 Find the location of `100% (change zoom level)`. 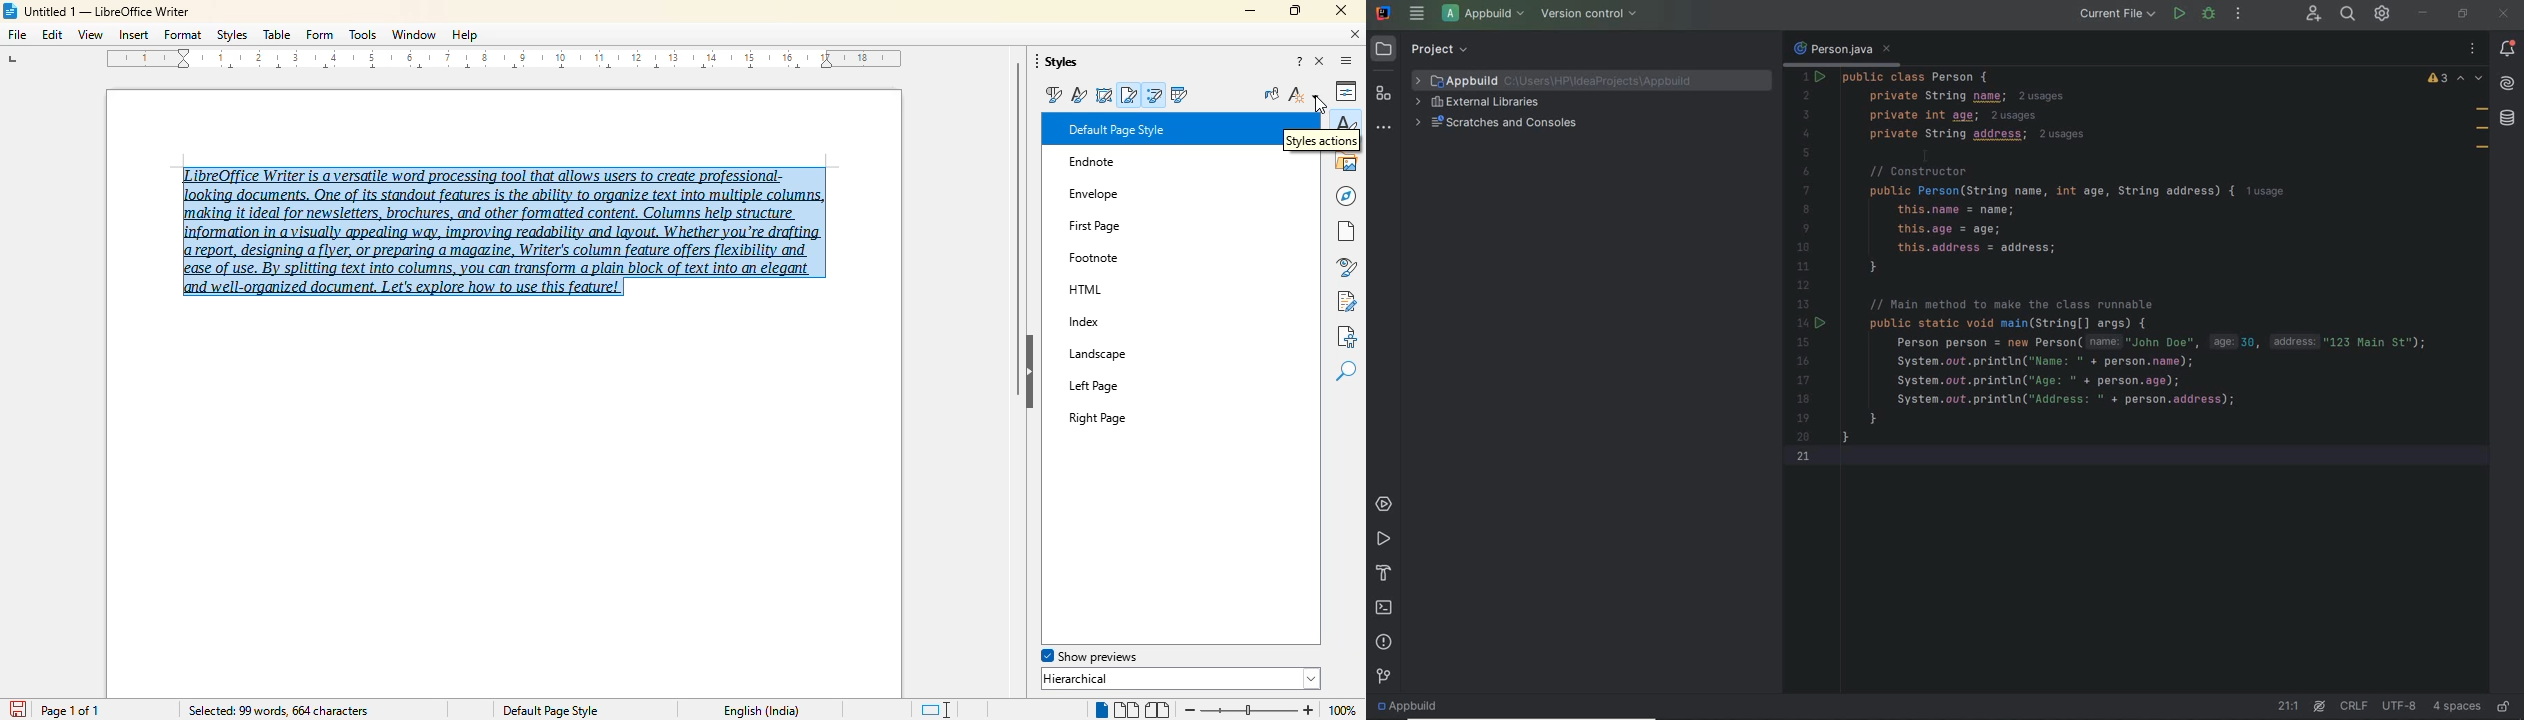

100% (change zoom level) is located at coordinates (1345, 711).